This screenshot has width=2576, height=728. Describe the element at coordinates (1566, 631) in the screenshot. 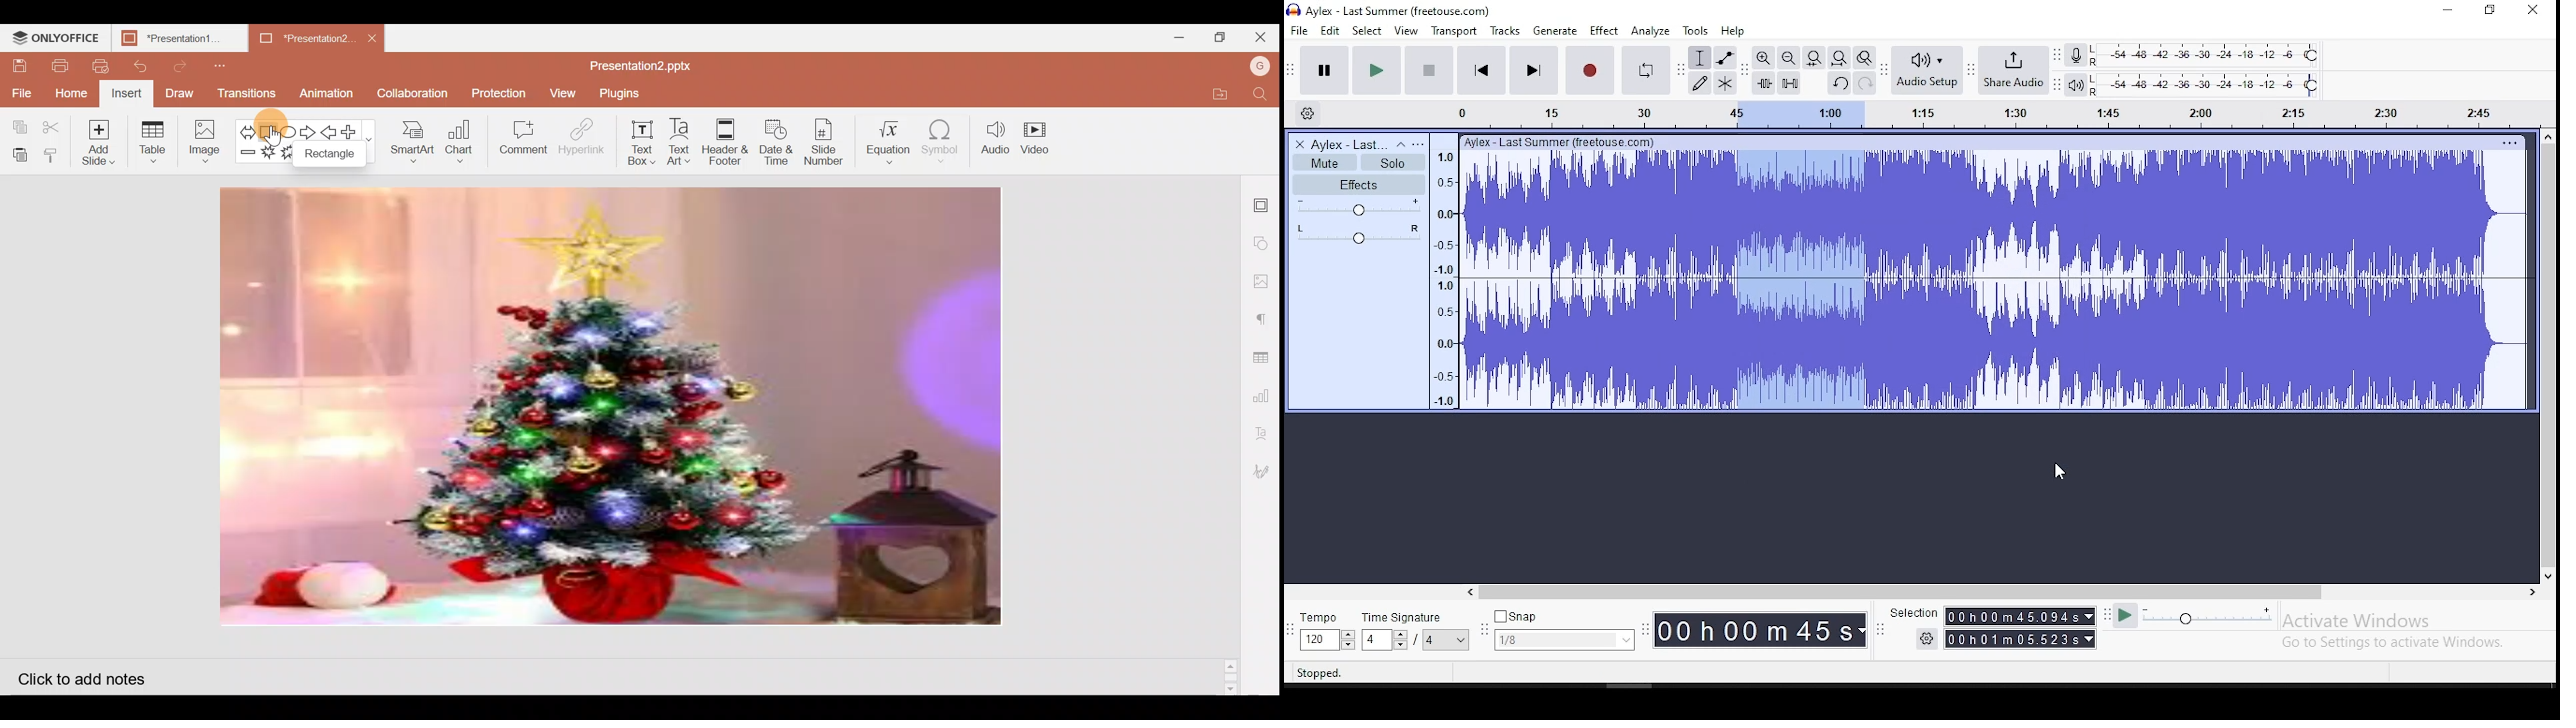

I see `snap` at that location.